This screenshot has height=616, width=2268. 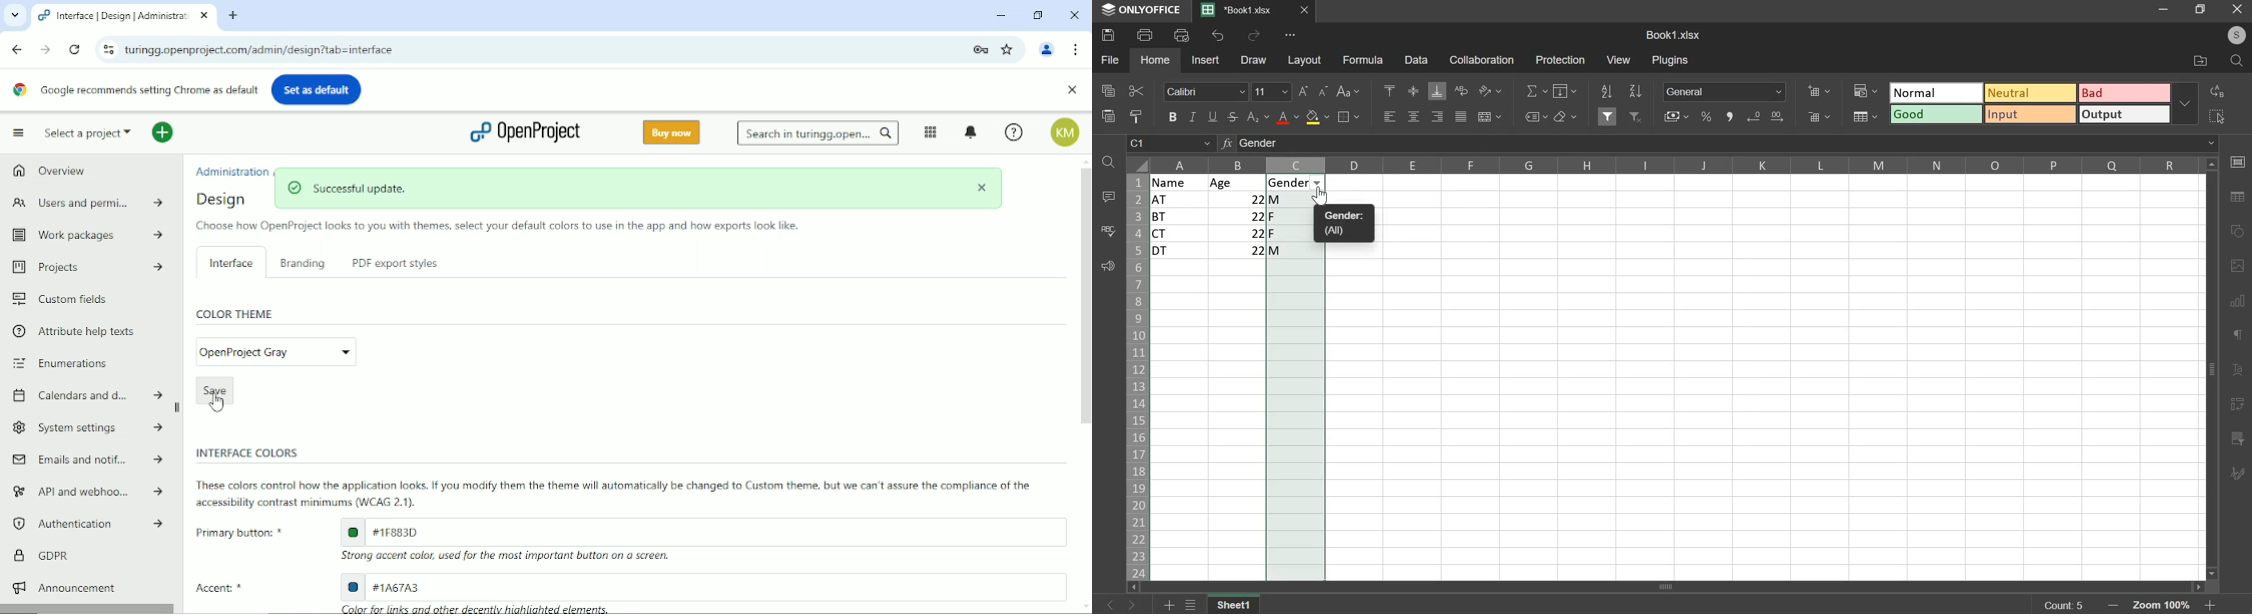 I want to click on Buy now, so click(x=671, y=133).